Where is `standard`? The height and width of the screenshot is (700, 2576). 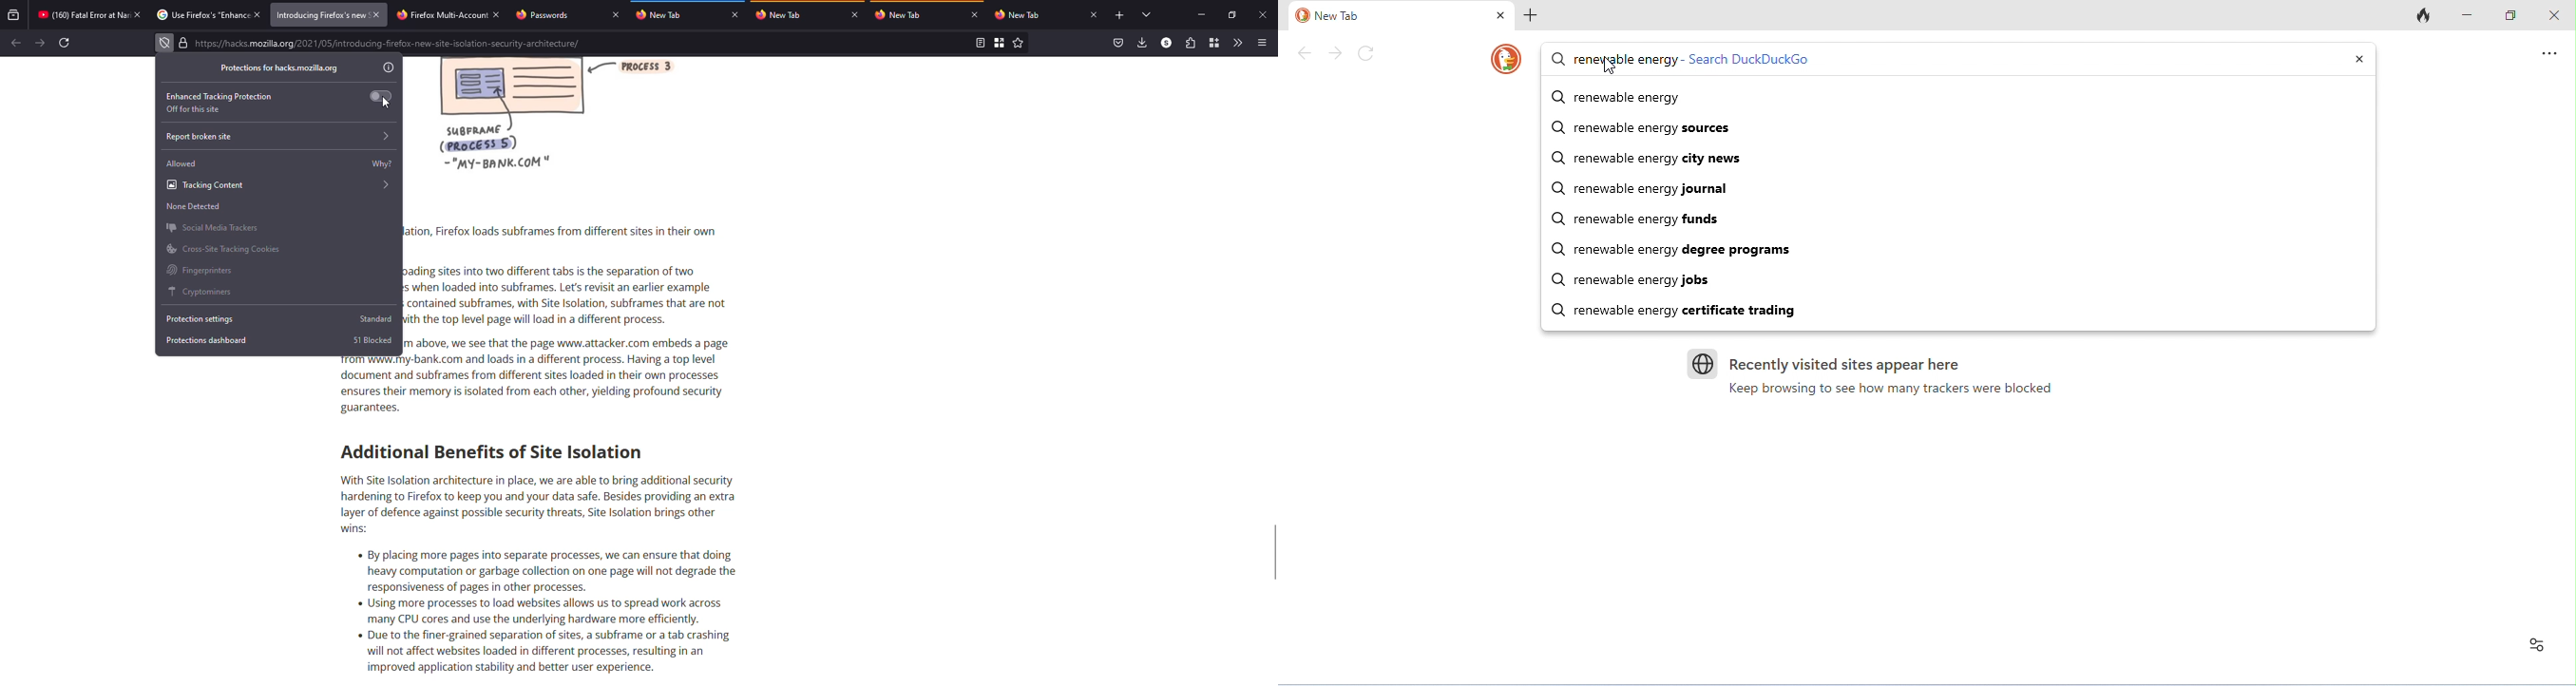
standard is located at coordinates (377, 320).